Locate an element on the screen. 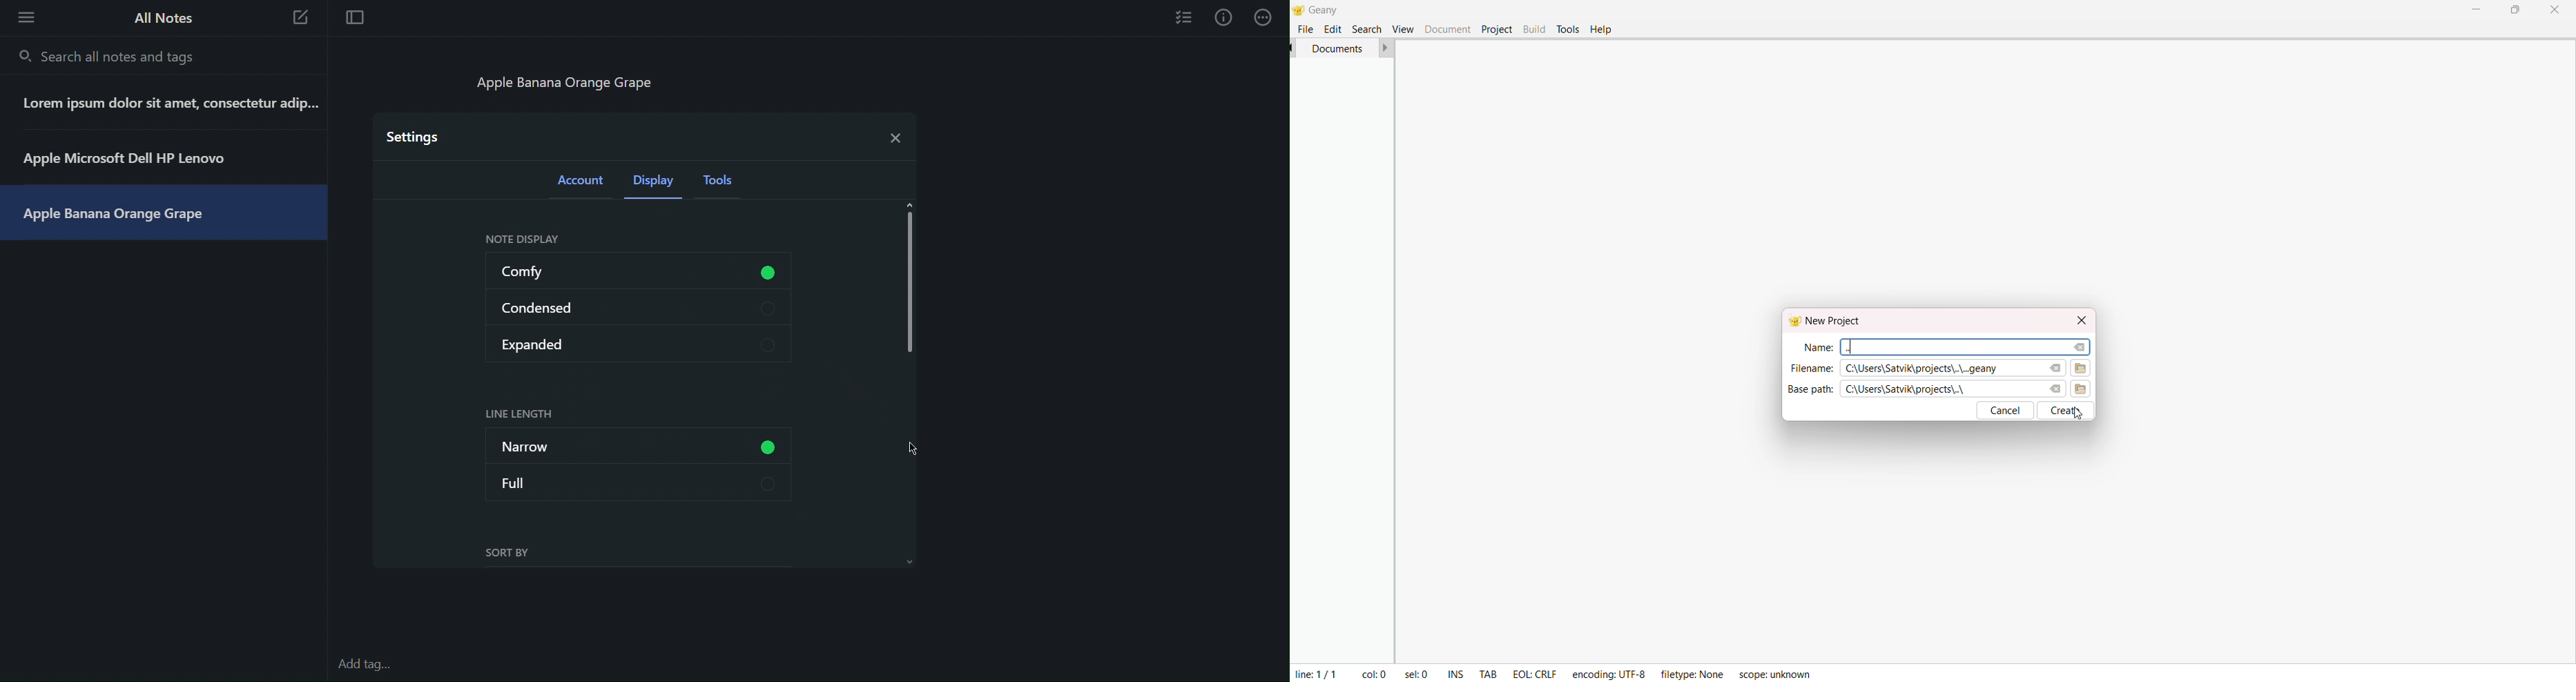 Image resolution: width=2576 pixels, height=700 pixels. Apple Banana Orange Grape is located at coordinates (121, 212).